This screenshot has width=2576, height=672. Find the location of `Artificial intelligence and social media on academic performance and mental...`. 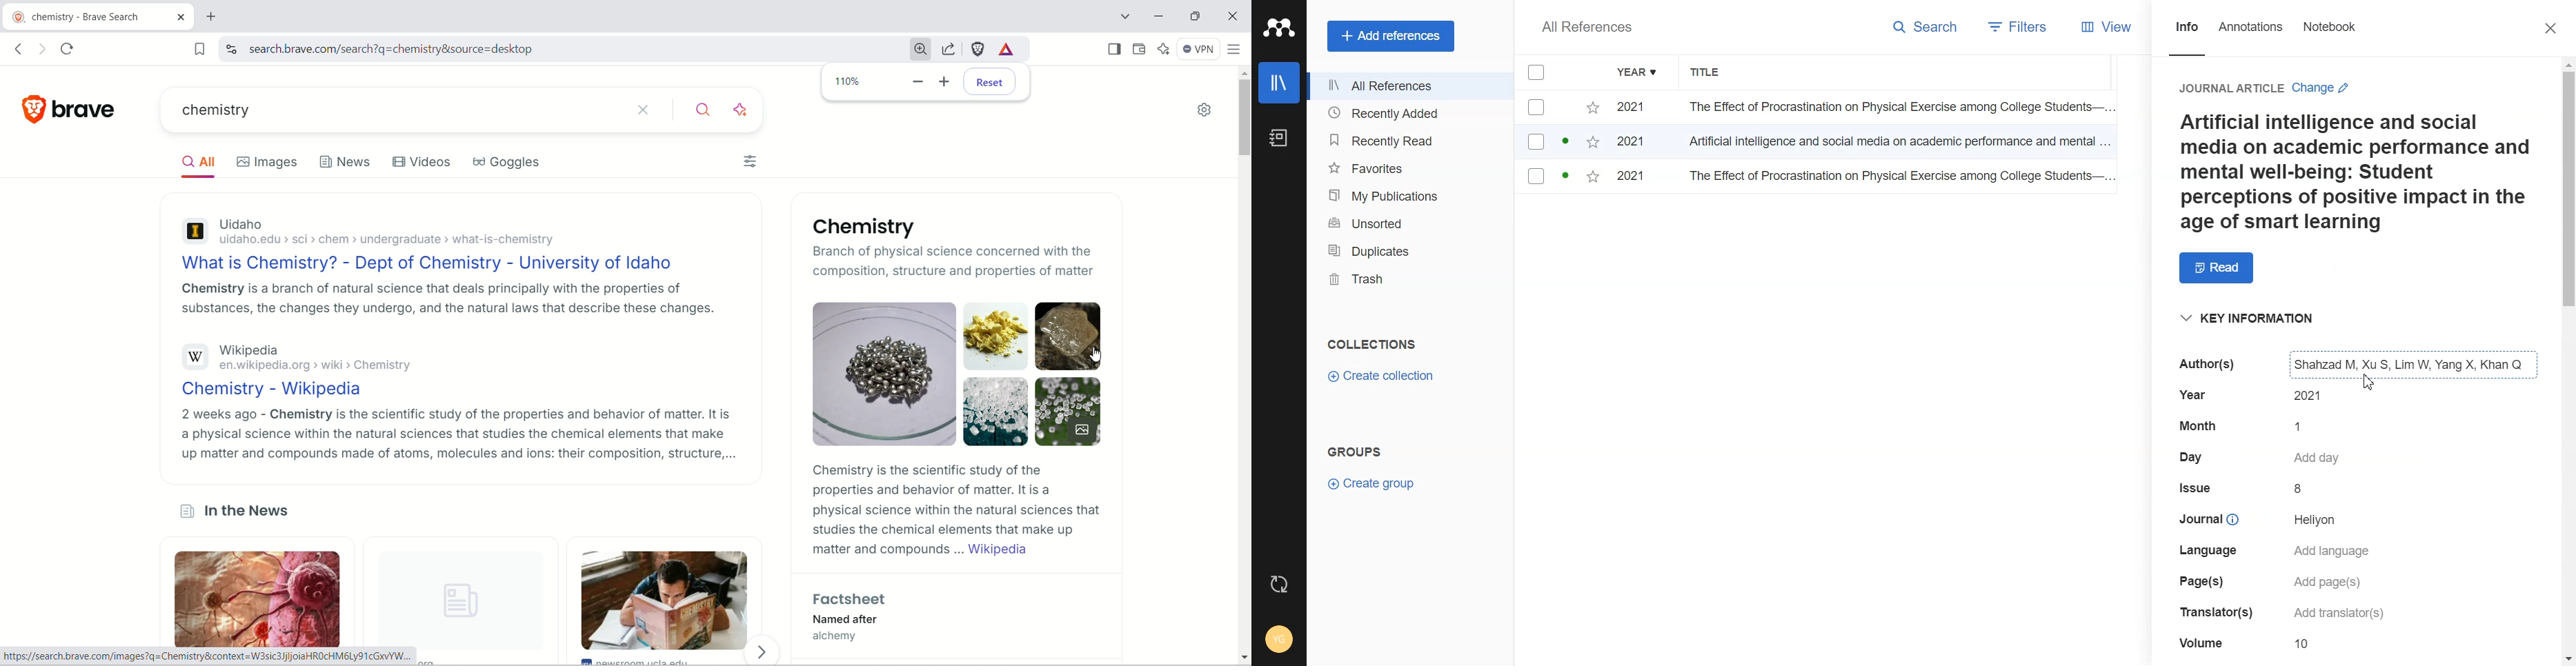

Artificial intelligence and social media on academic performance and mental... is located at coordinates (1900, 145).